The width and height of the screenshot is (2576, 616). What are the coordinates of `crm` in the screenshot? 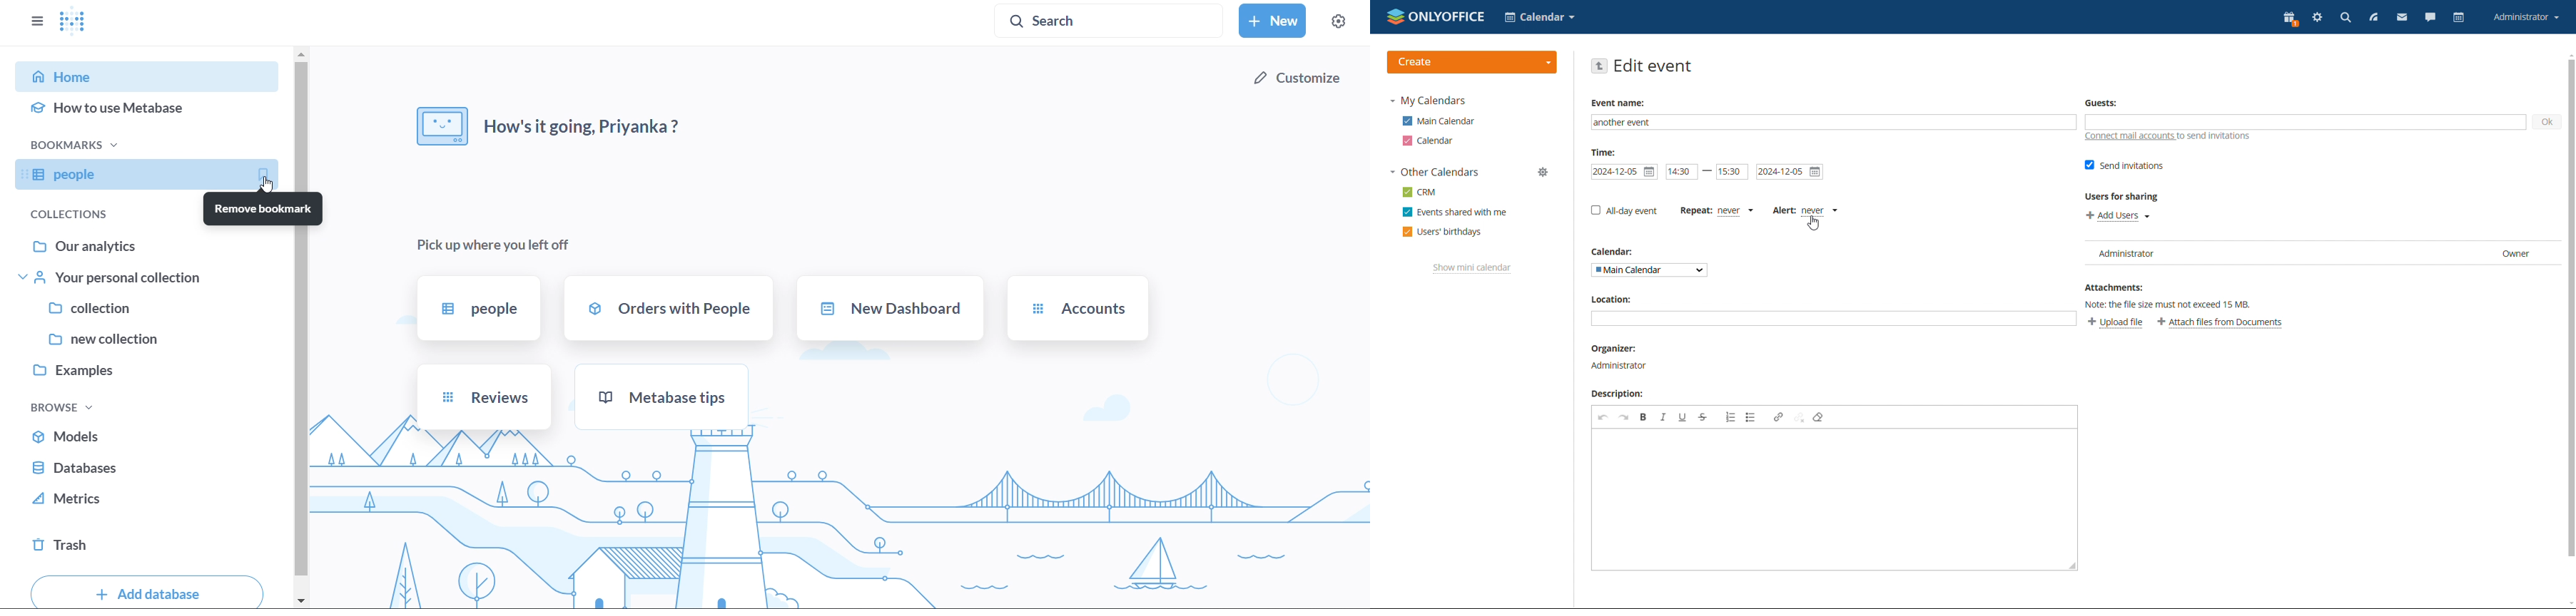 It's located at (1418, 192).